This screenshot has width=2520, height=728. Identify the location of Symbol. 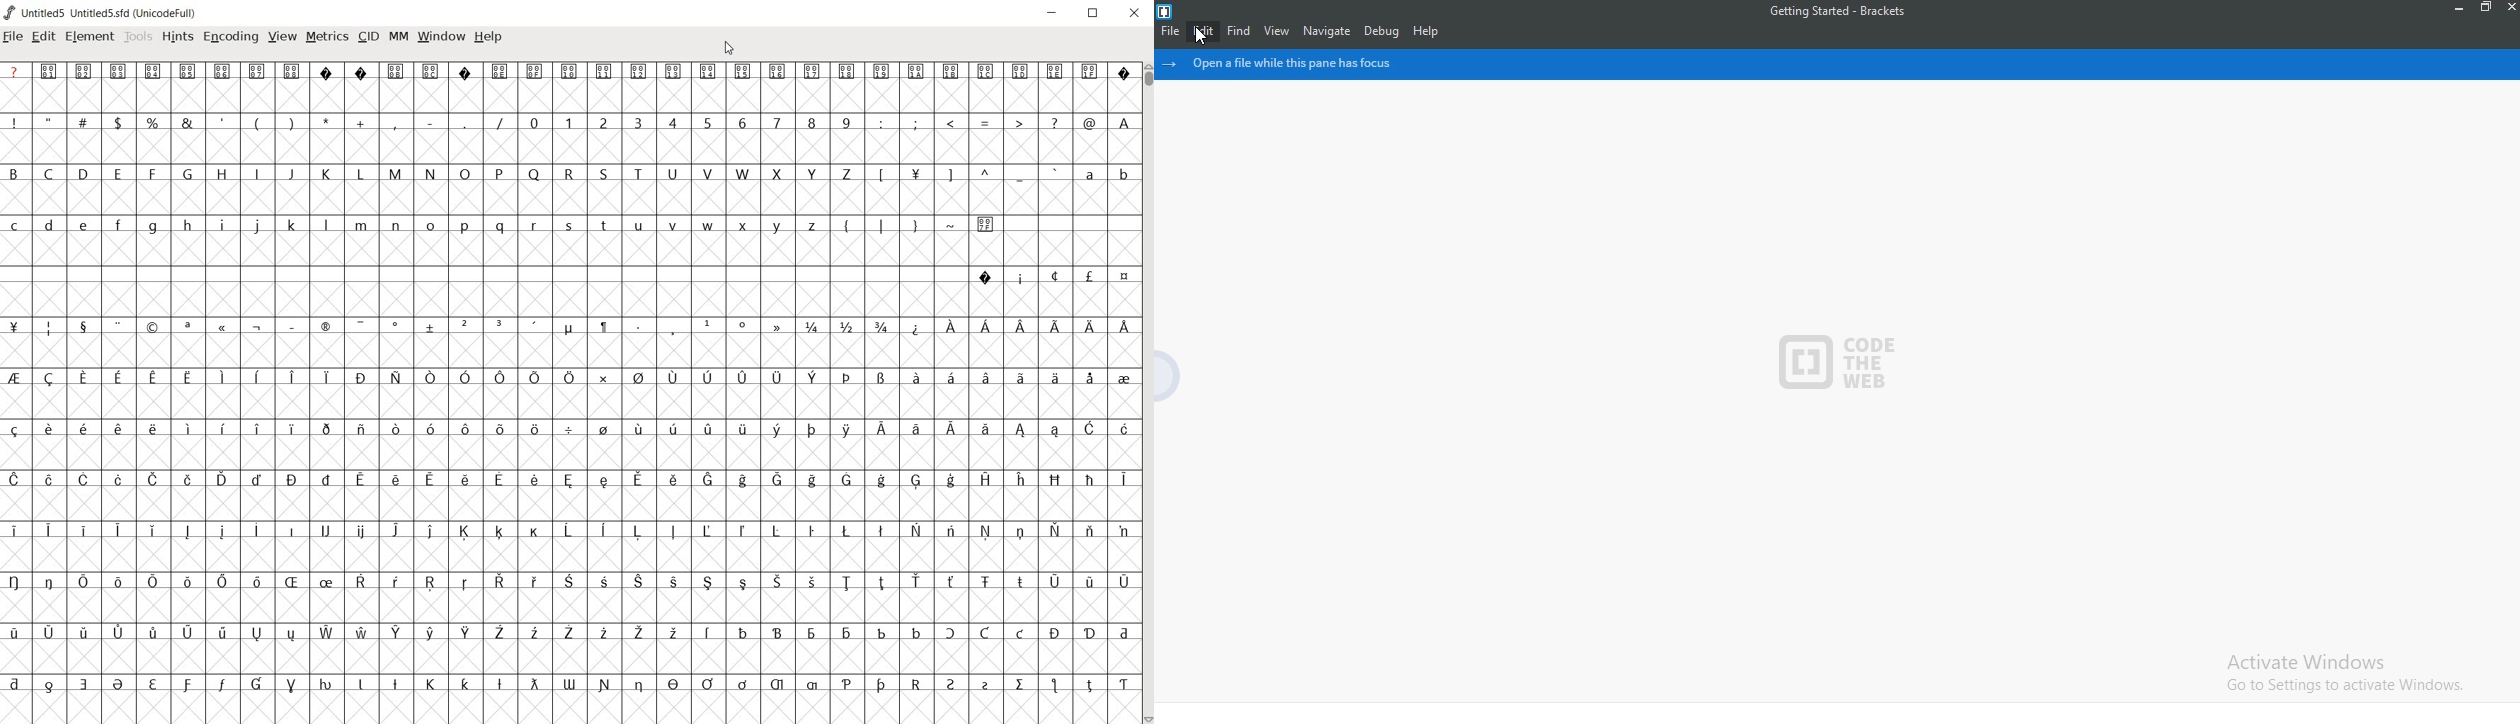
(569, 431).